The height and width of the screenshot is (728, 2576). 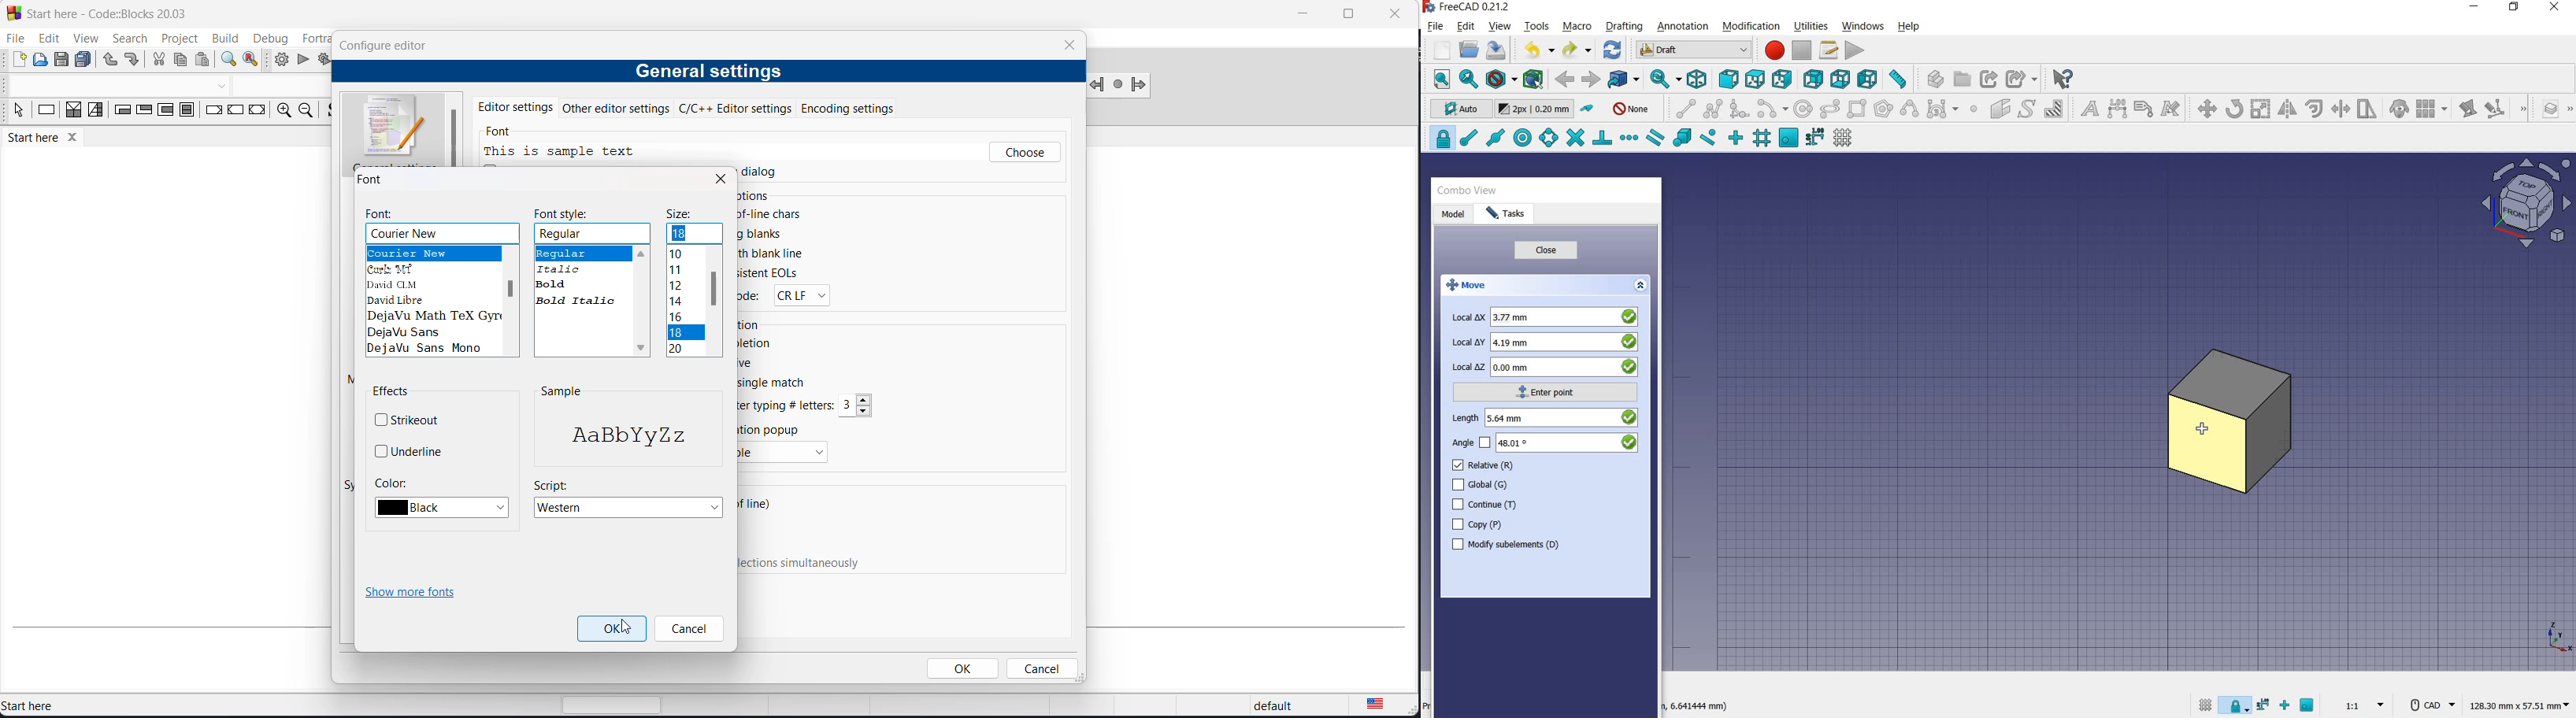 I want to click on go to linked objects, so click(x=1623, y=80).